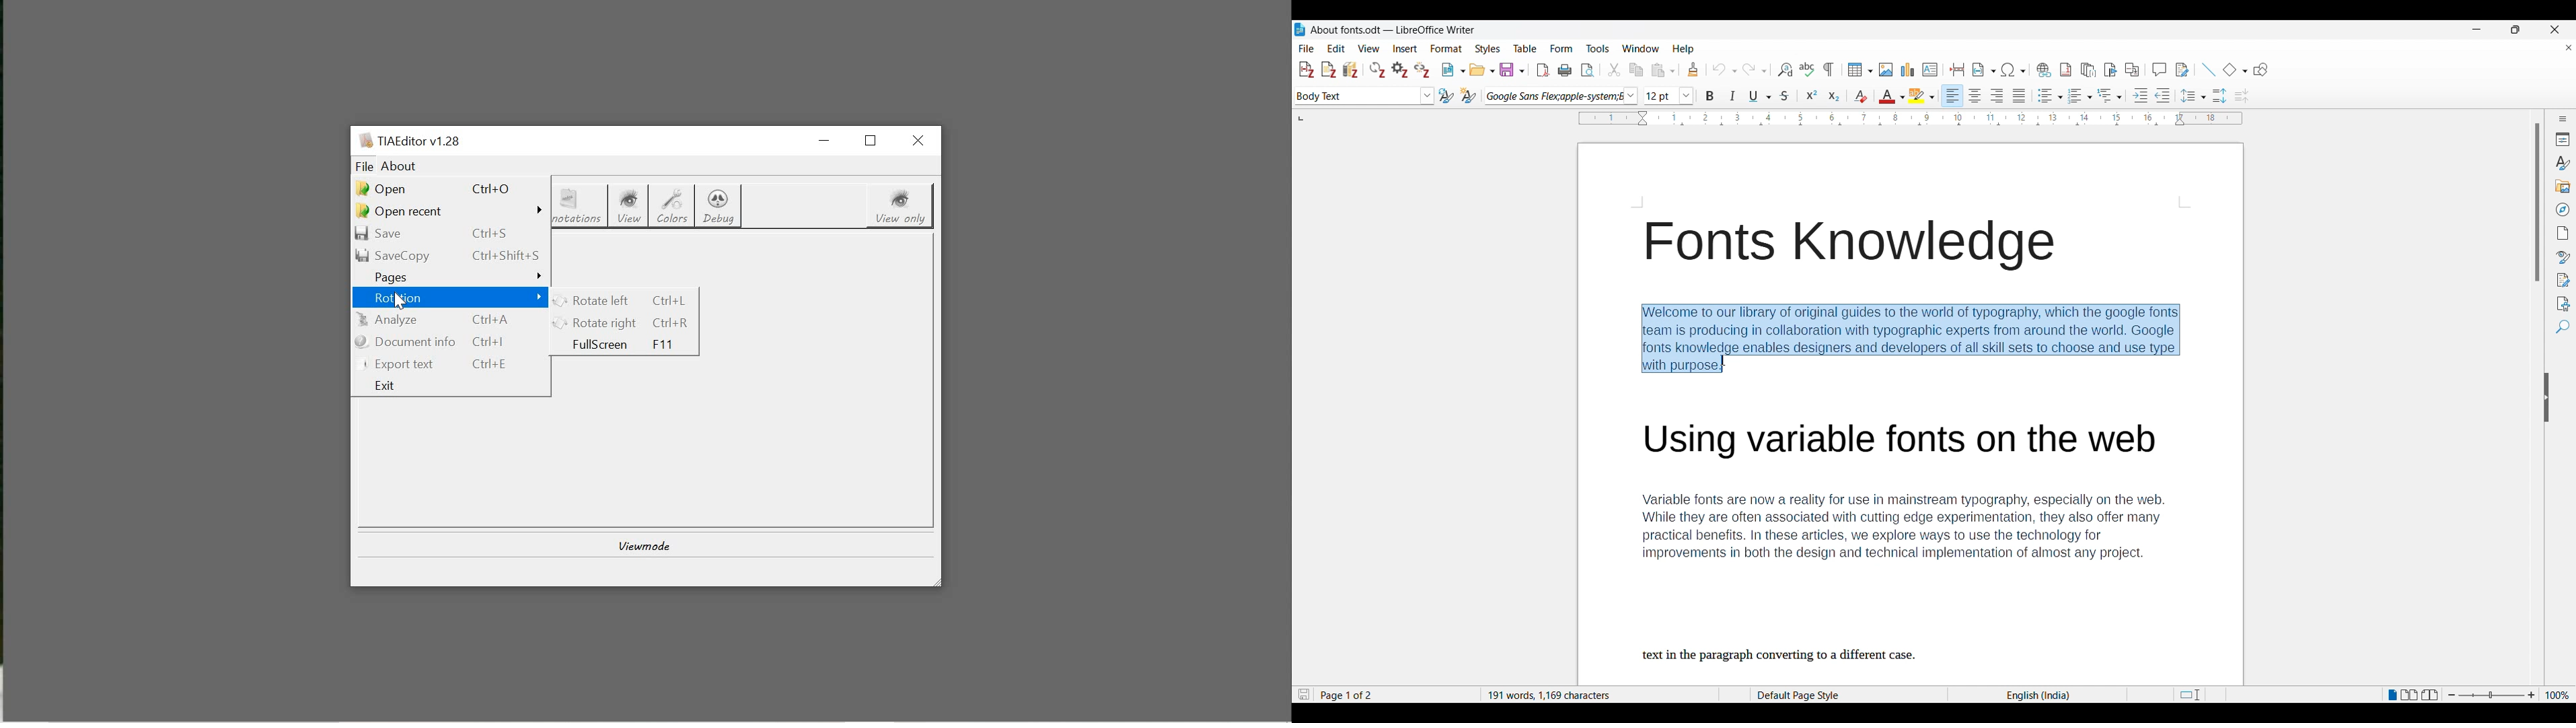  I want to click on Form menu, so click(1561, 48).